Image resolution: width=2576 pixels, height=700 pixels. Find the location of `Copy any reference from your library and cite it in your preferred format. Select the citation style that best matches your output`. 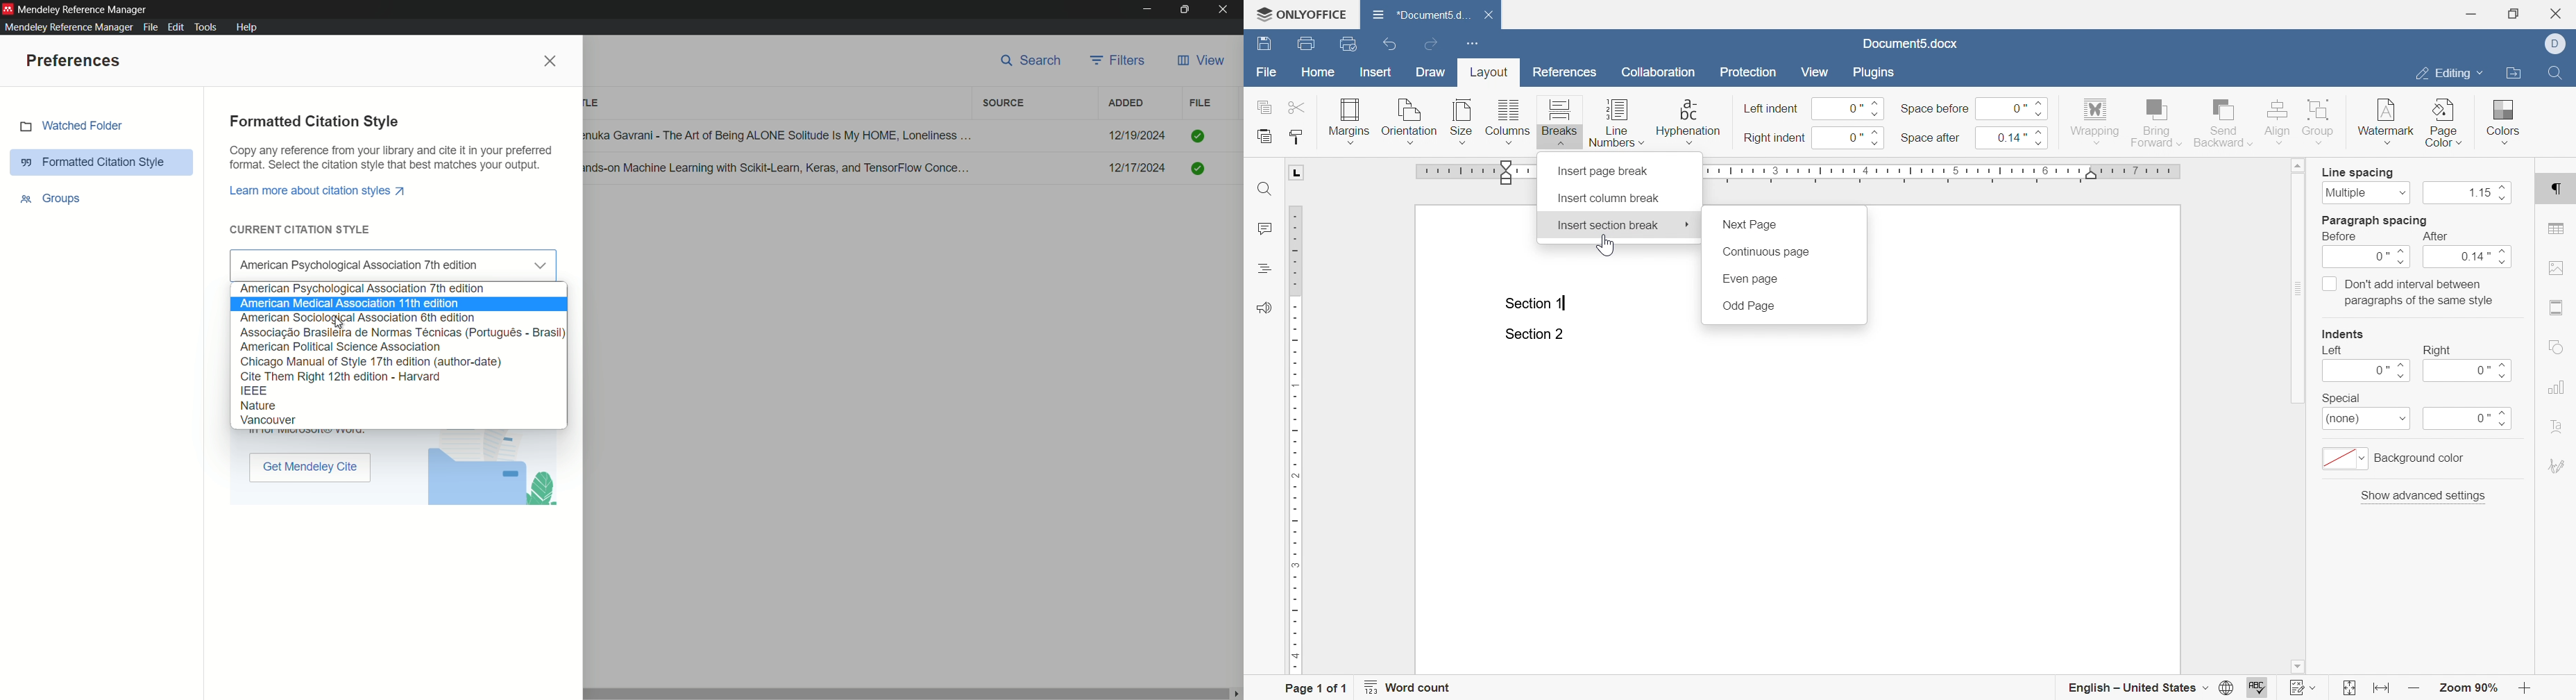

Copy any reference from your library and cite it in your preferred format. Select the citation style that best matches your output is located at coordinates (392, 159).